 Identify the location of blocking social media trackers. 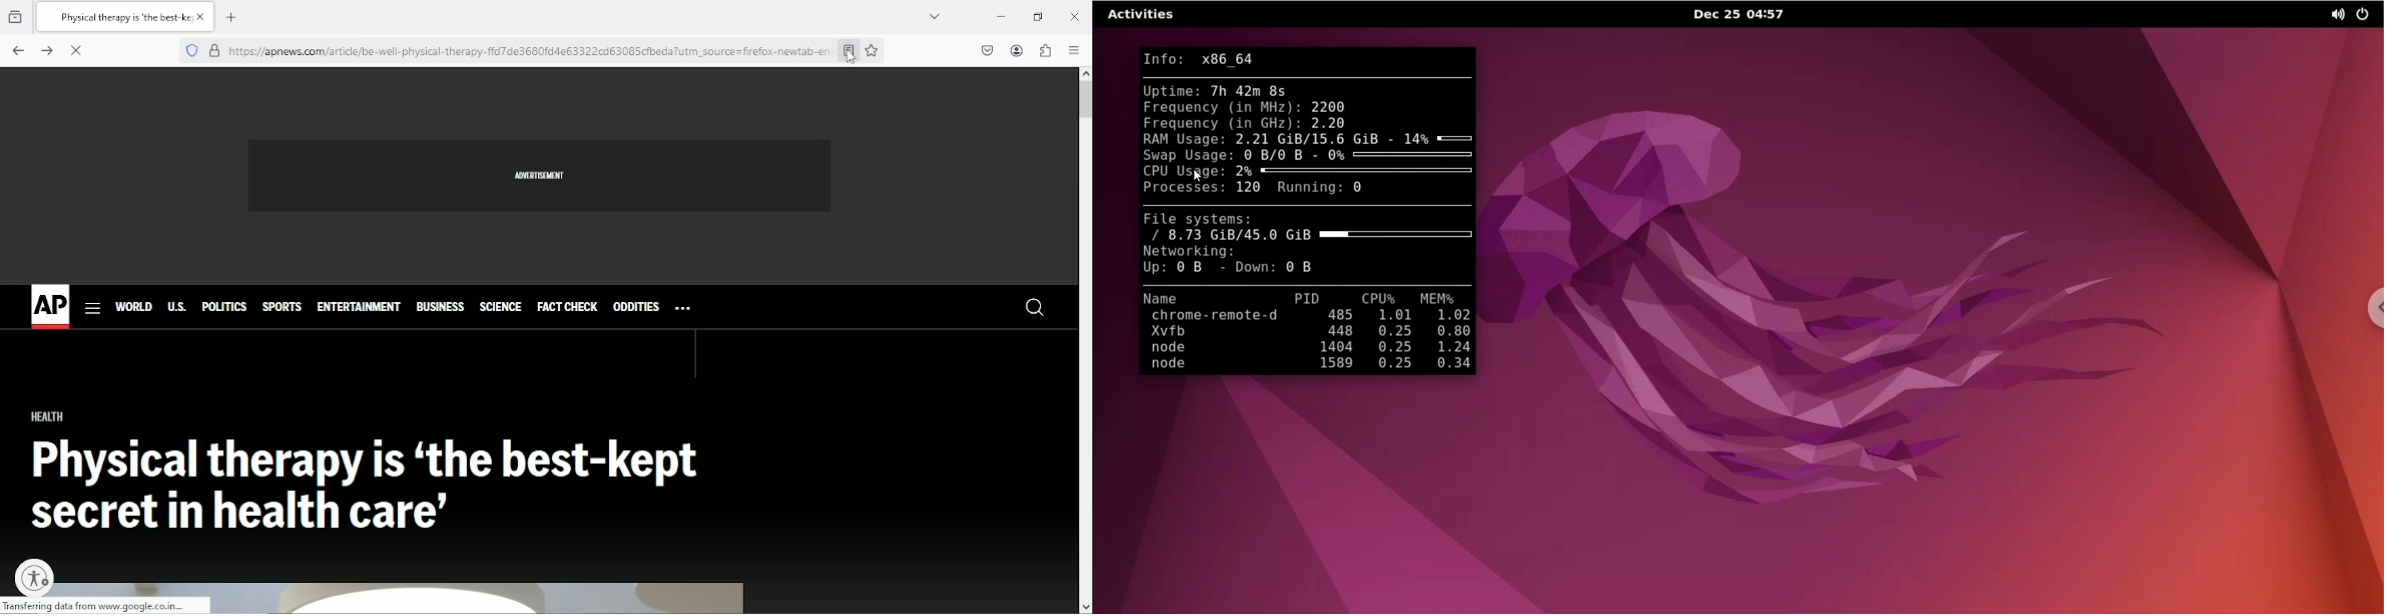
(191, 50).